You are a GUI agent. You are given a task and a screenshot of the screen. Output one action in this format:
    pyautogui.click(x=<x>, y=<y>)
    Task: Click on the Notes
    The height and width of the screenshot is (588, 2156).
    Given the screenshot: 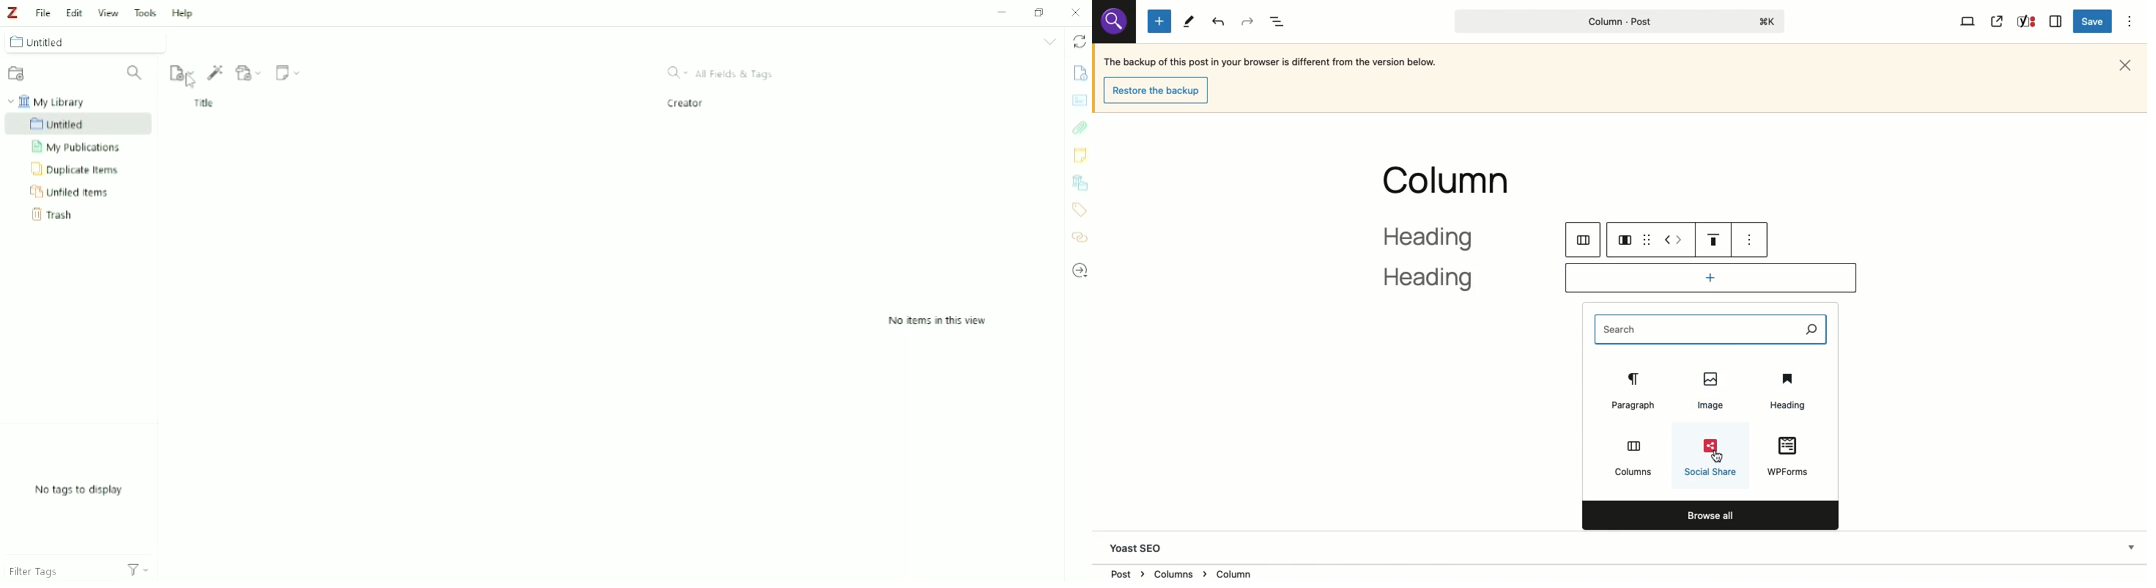 What is the action you would take?
    pyautogui.click(x=1079, y=155)
    